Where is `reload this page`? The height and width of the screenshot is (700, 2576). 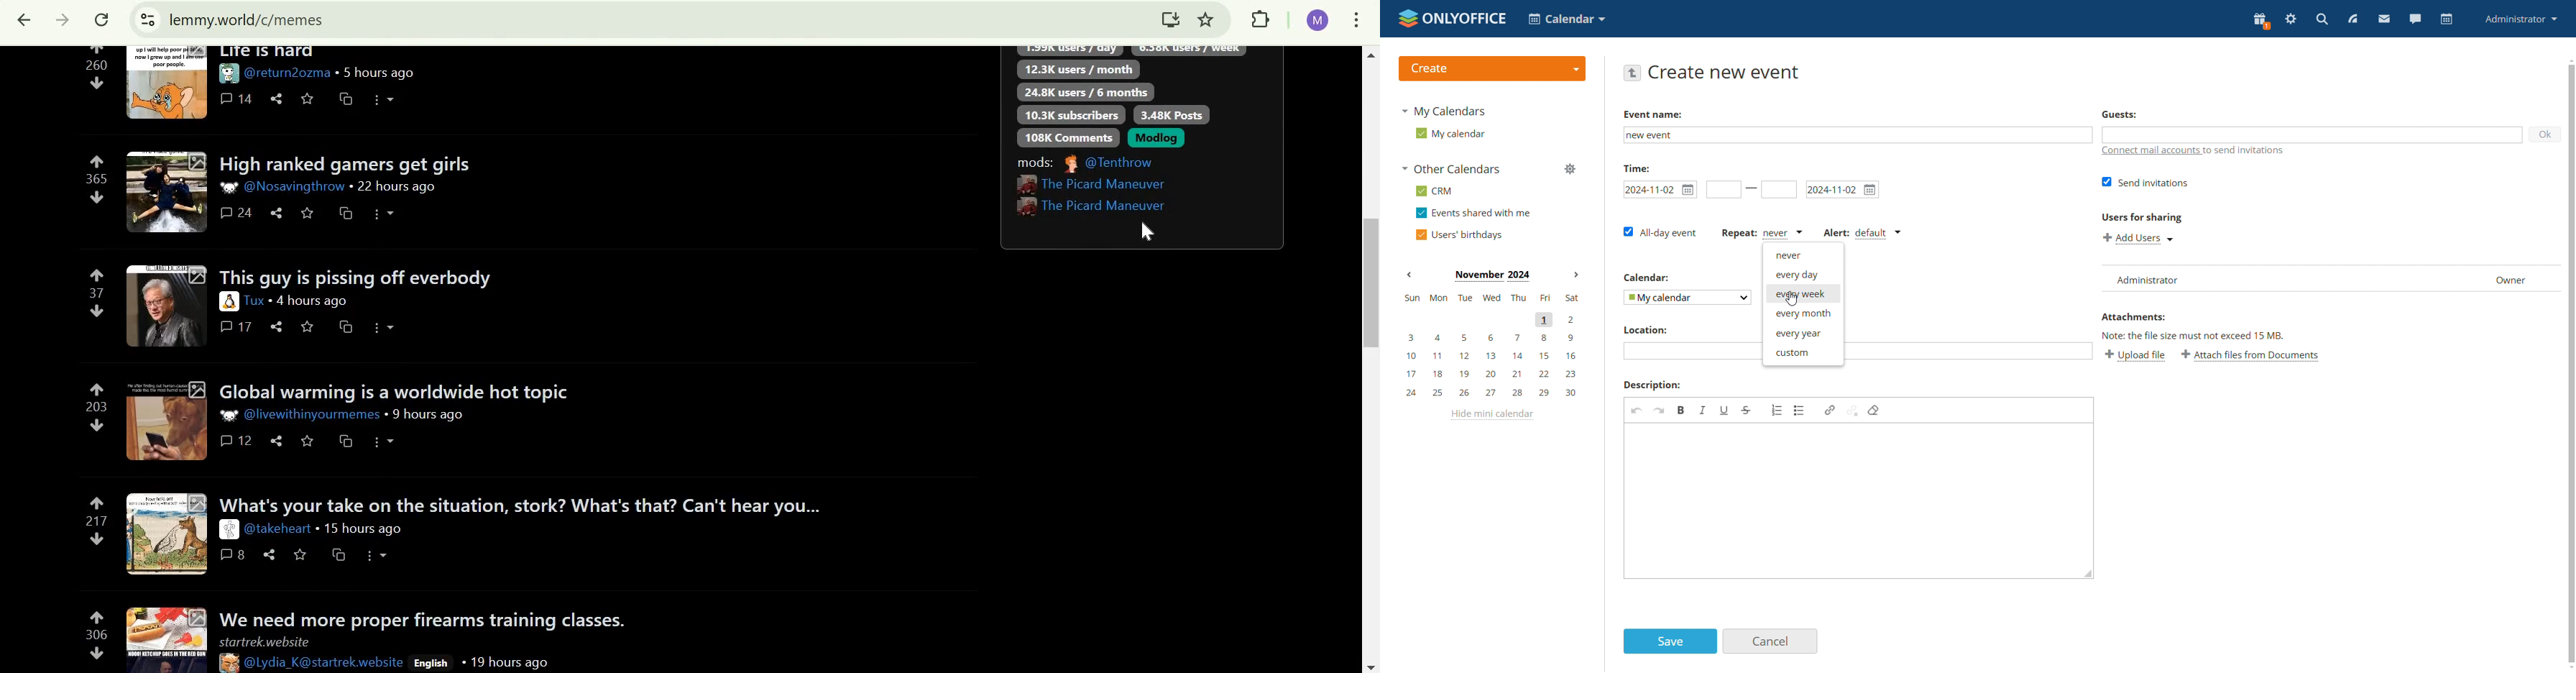 reload this page is located at coordinates (102, 22).